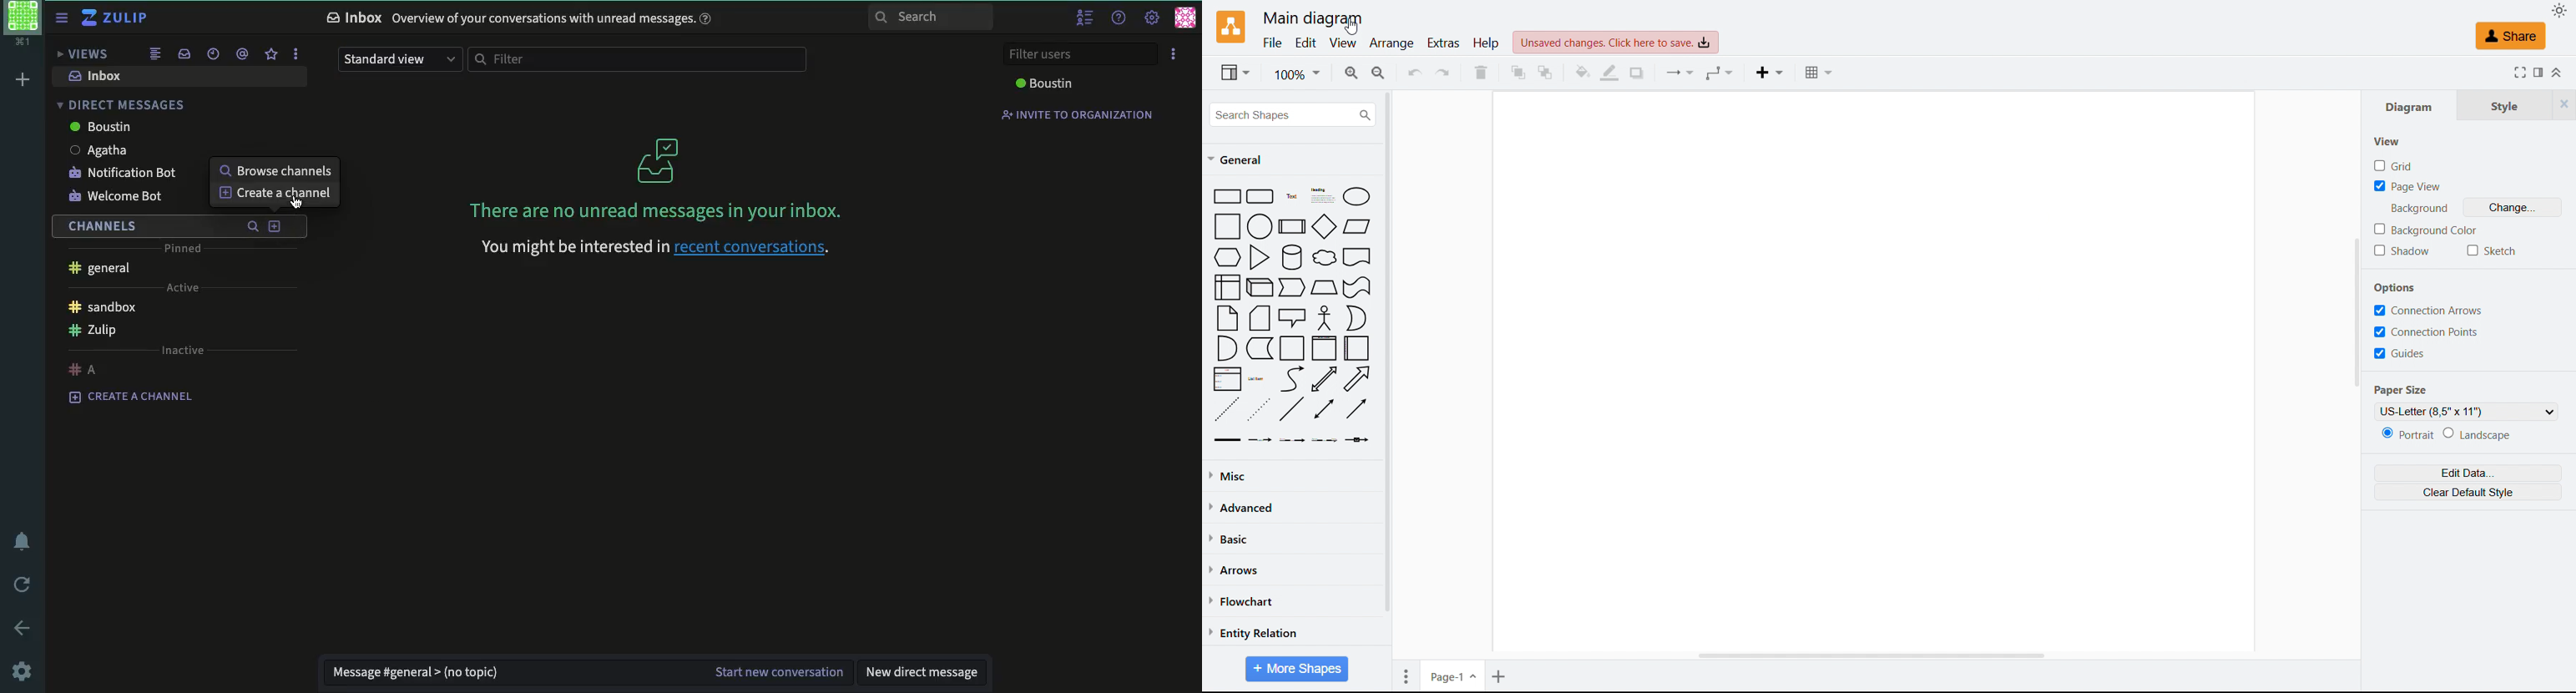 The height and width of the screenshot is (700, 2576). I want to click on star, so click(270, 56).